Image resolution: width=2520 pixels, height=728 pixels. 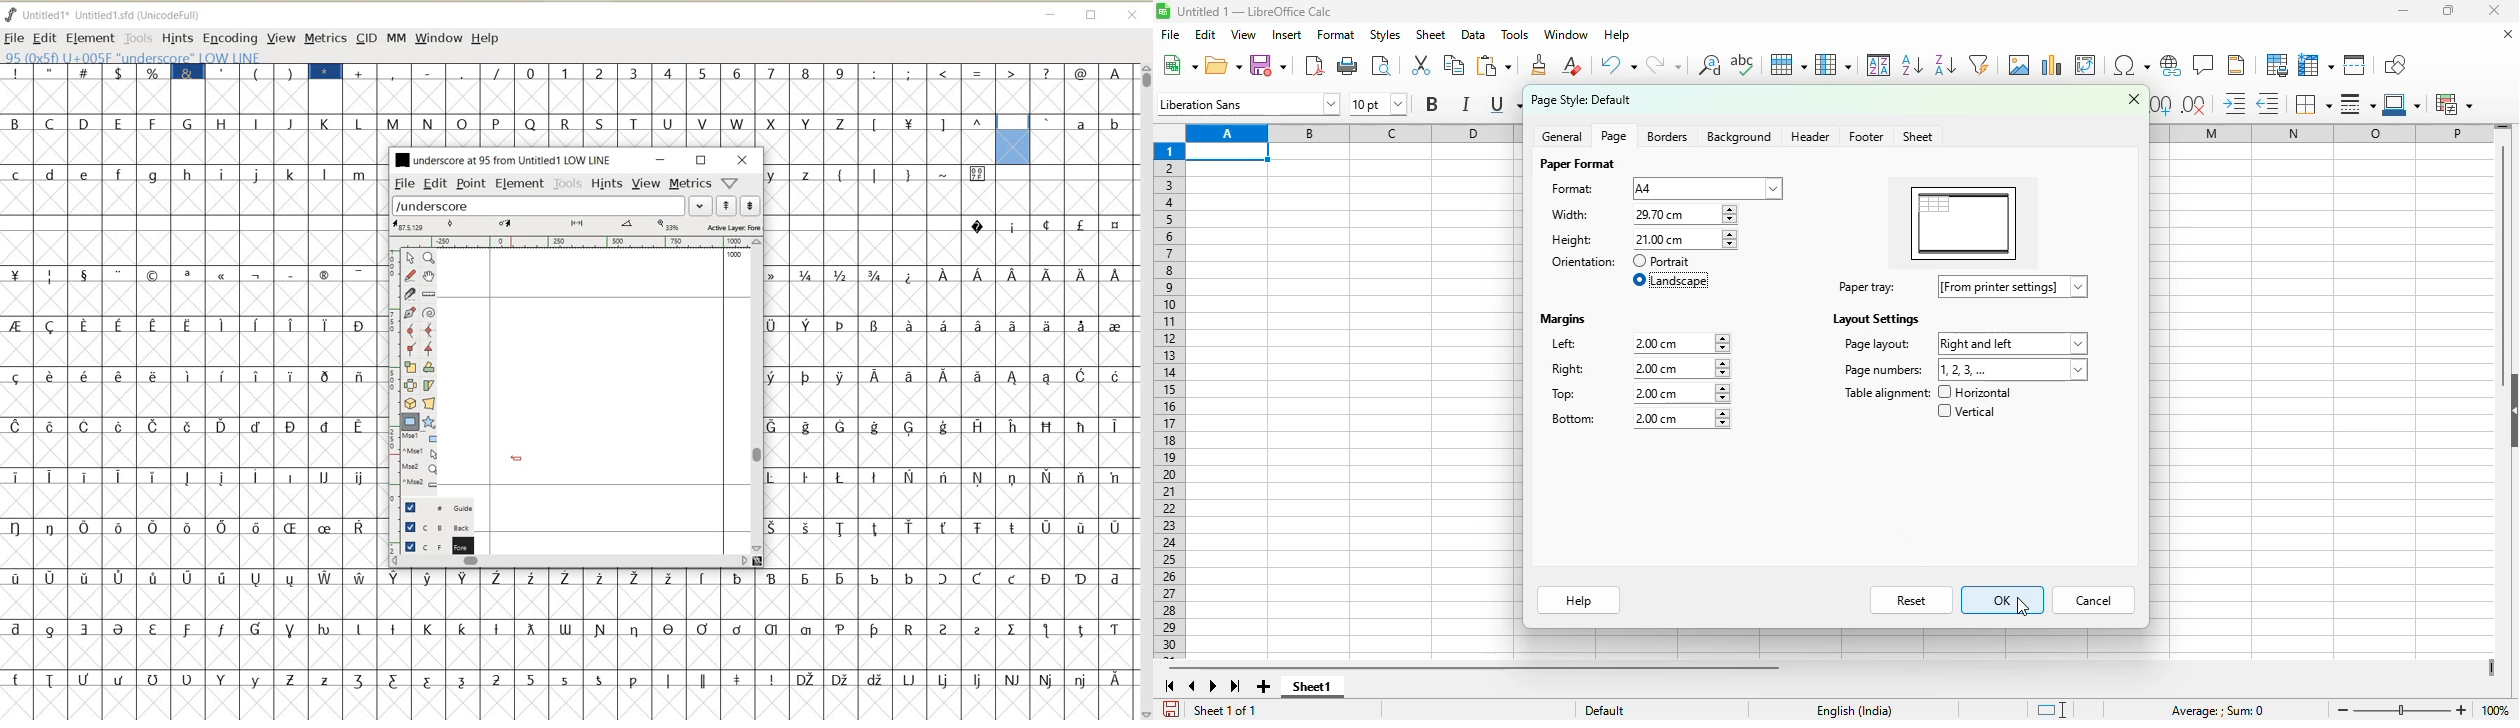 I want to click on RESTORE, so click(x=702, y=161).